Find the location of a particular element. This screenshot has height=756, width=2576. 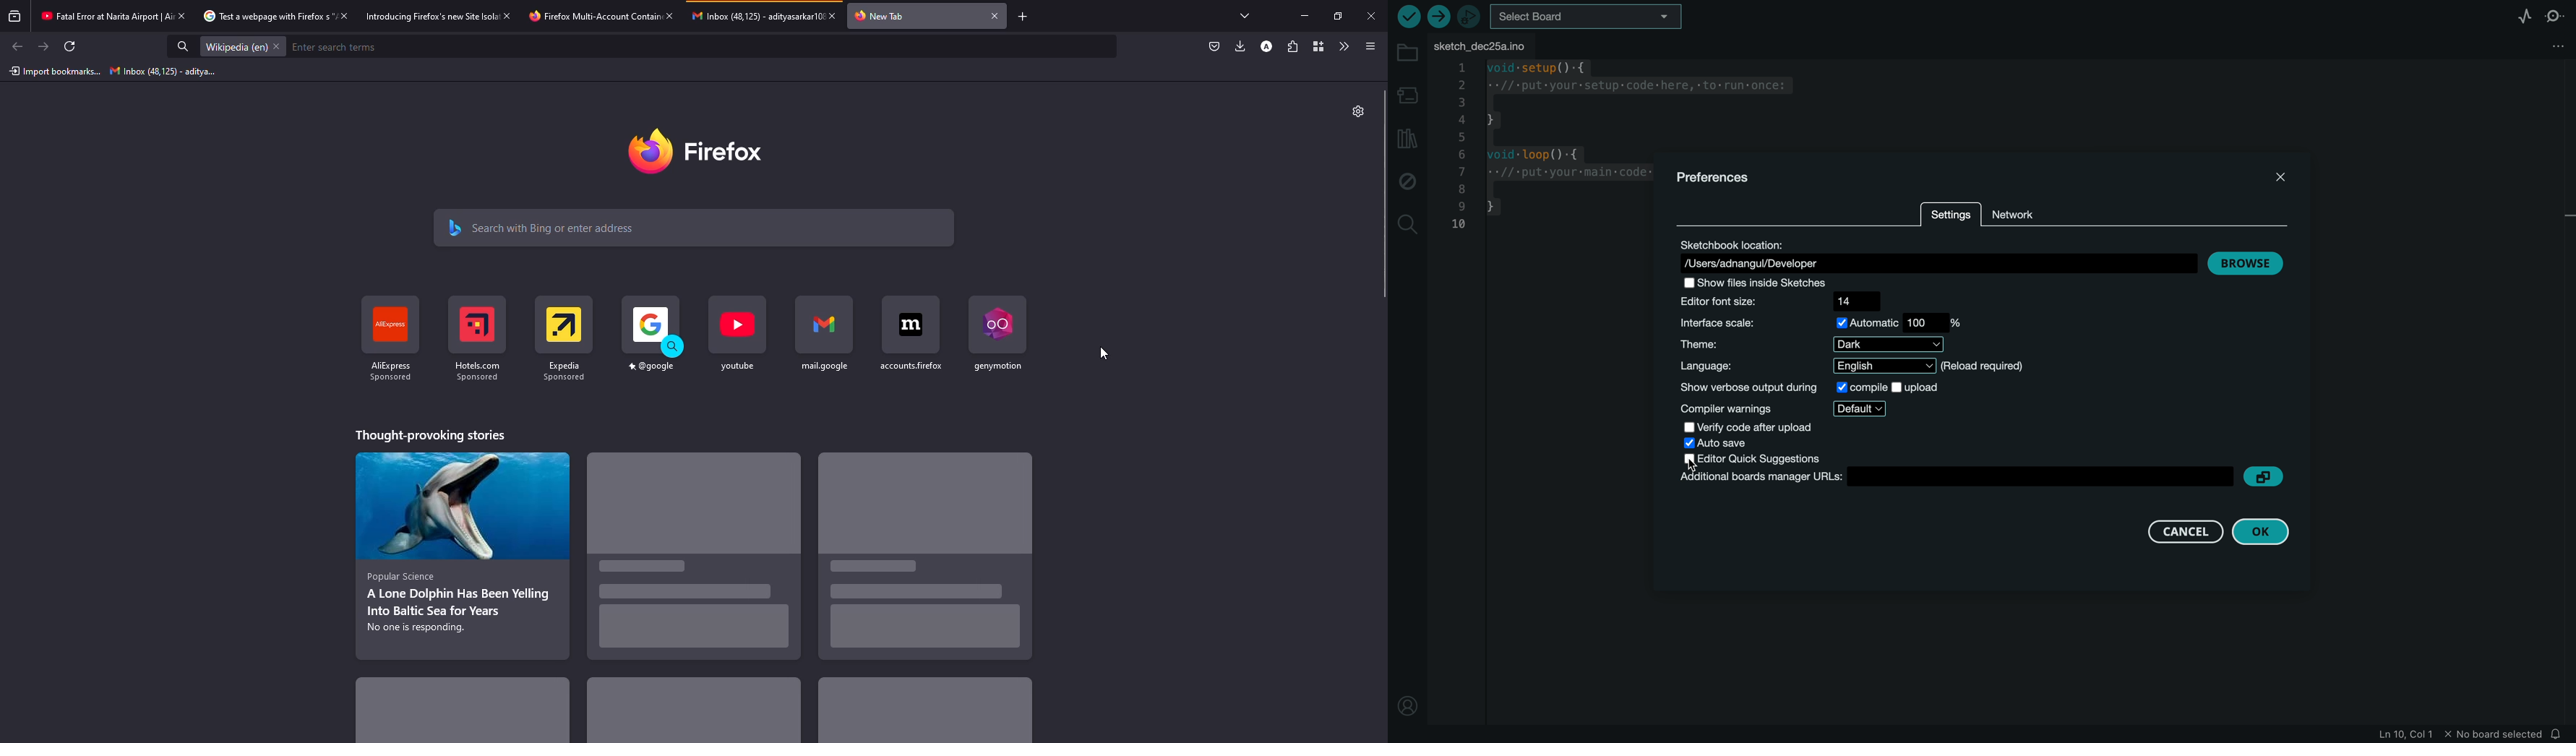

additional  board is located at coordinates (1954, 476).